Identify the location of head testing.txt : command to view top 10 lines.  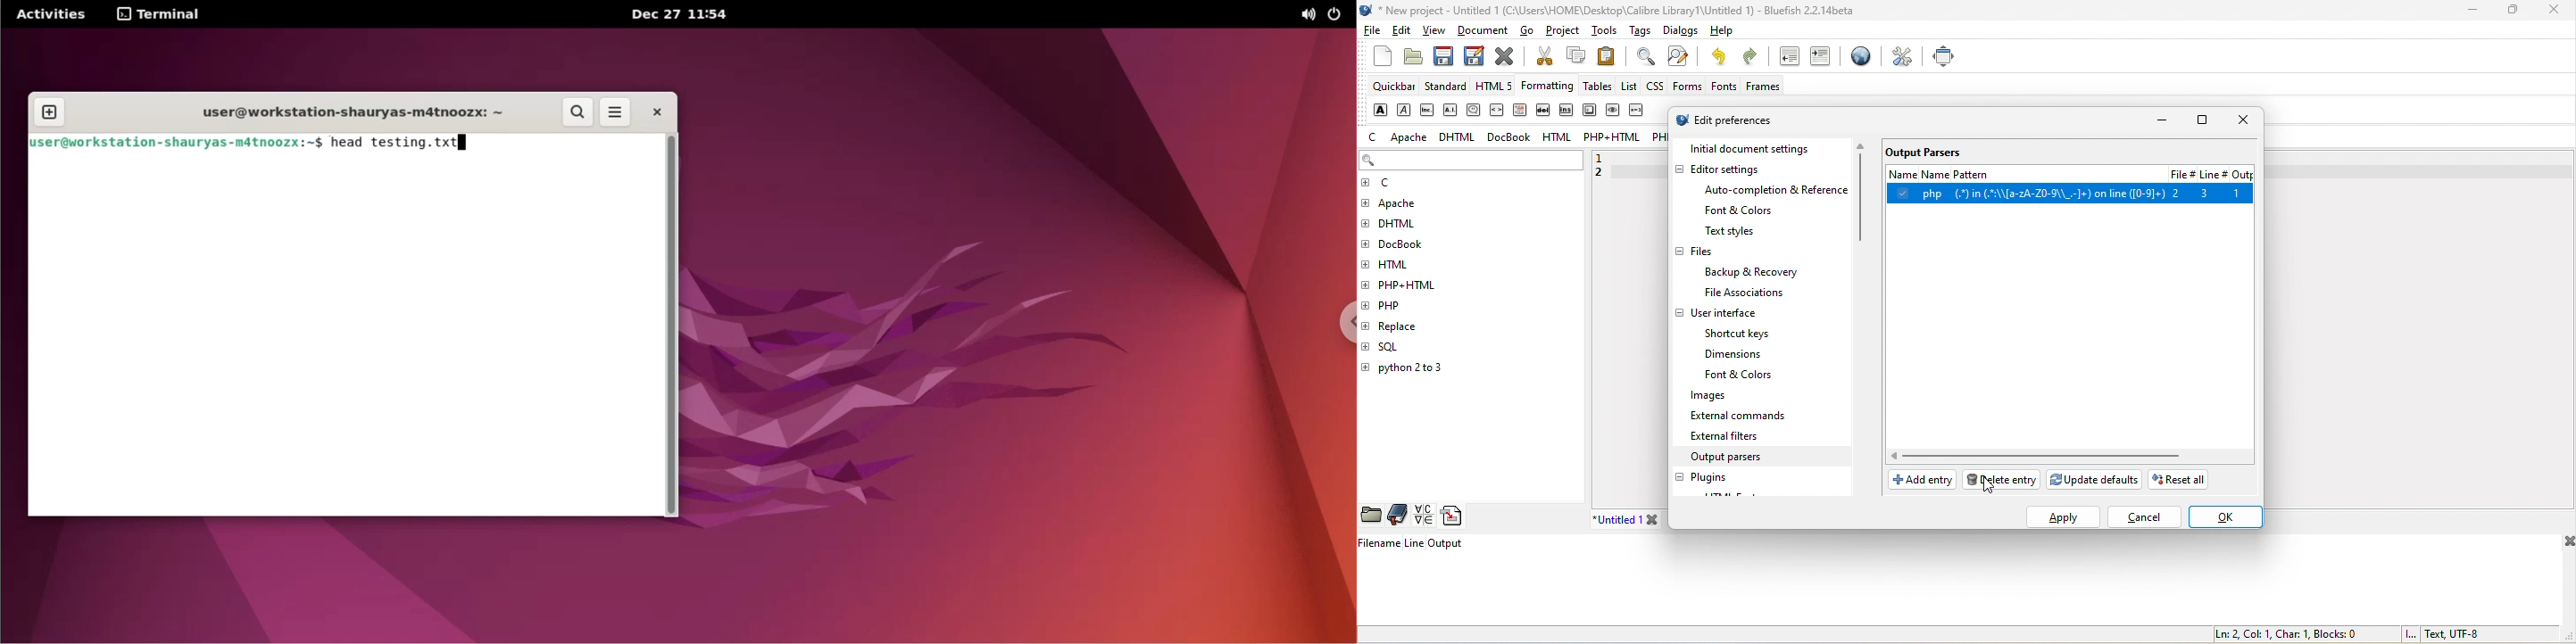
(410, 143).